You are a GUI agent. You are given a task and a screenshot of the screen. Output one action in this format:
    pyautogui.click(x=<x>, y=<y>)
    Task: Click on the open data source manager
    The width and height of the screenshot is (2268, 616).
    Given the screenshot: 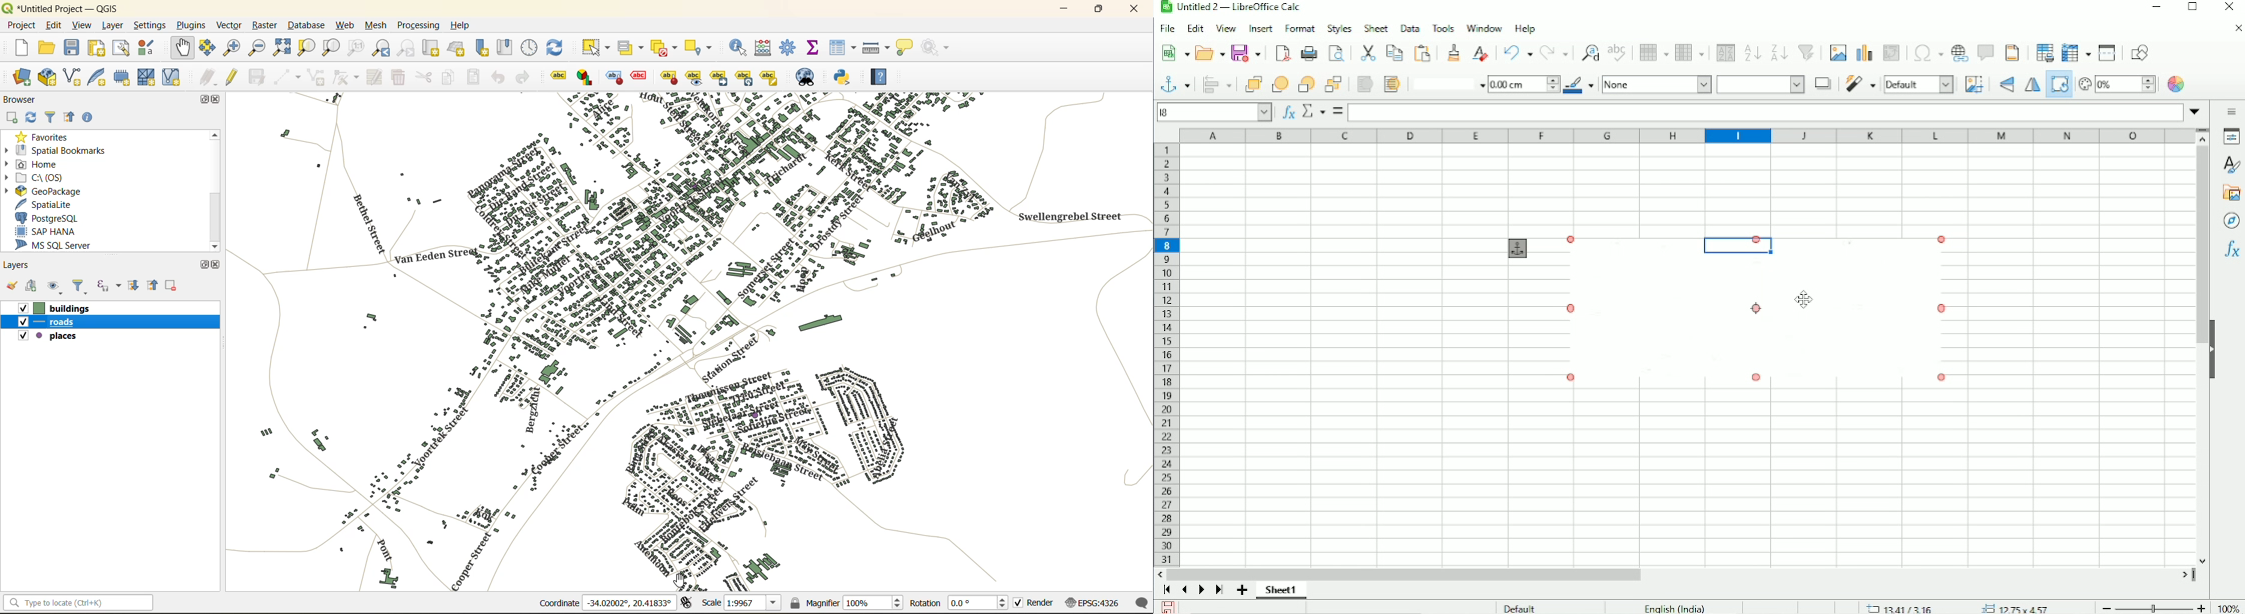 What is the action you would take?
    pyautogui.click(x=19, y=79)
    